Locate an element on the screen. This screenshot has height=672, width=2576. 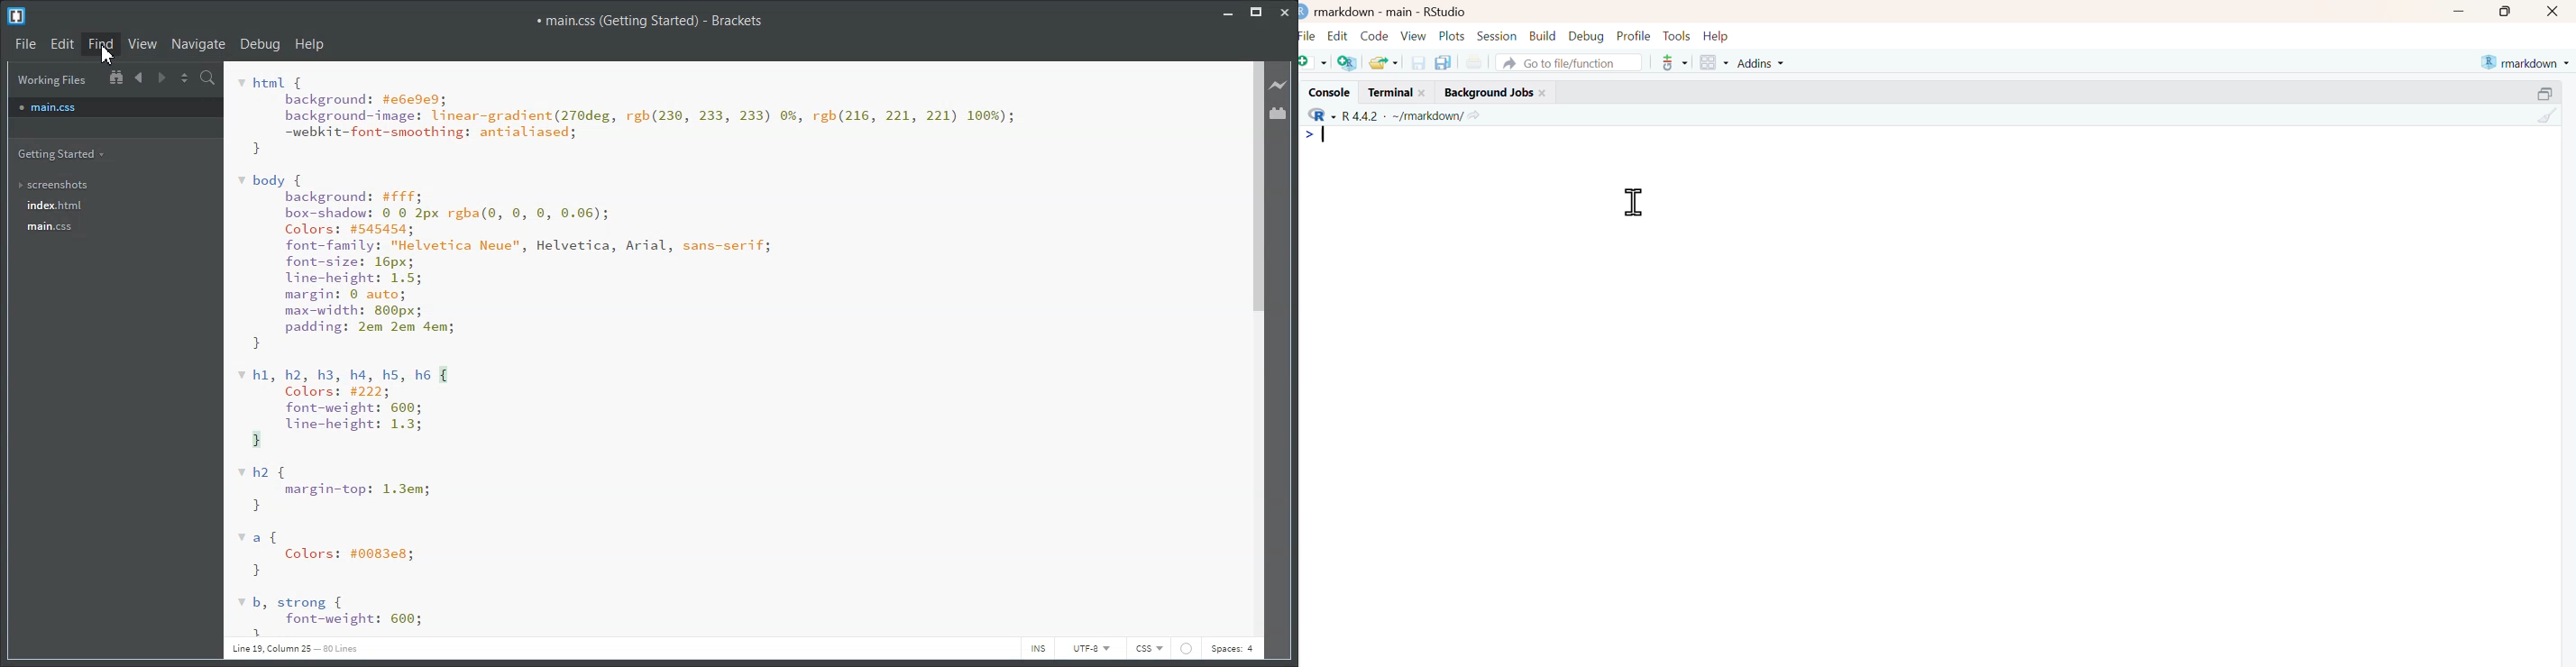
save all is located at coordinates (1442, 62).